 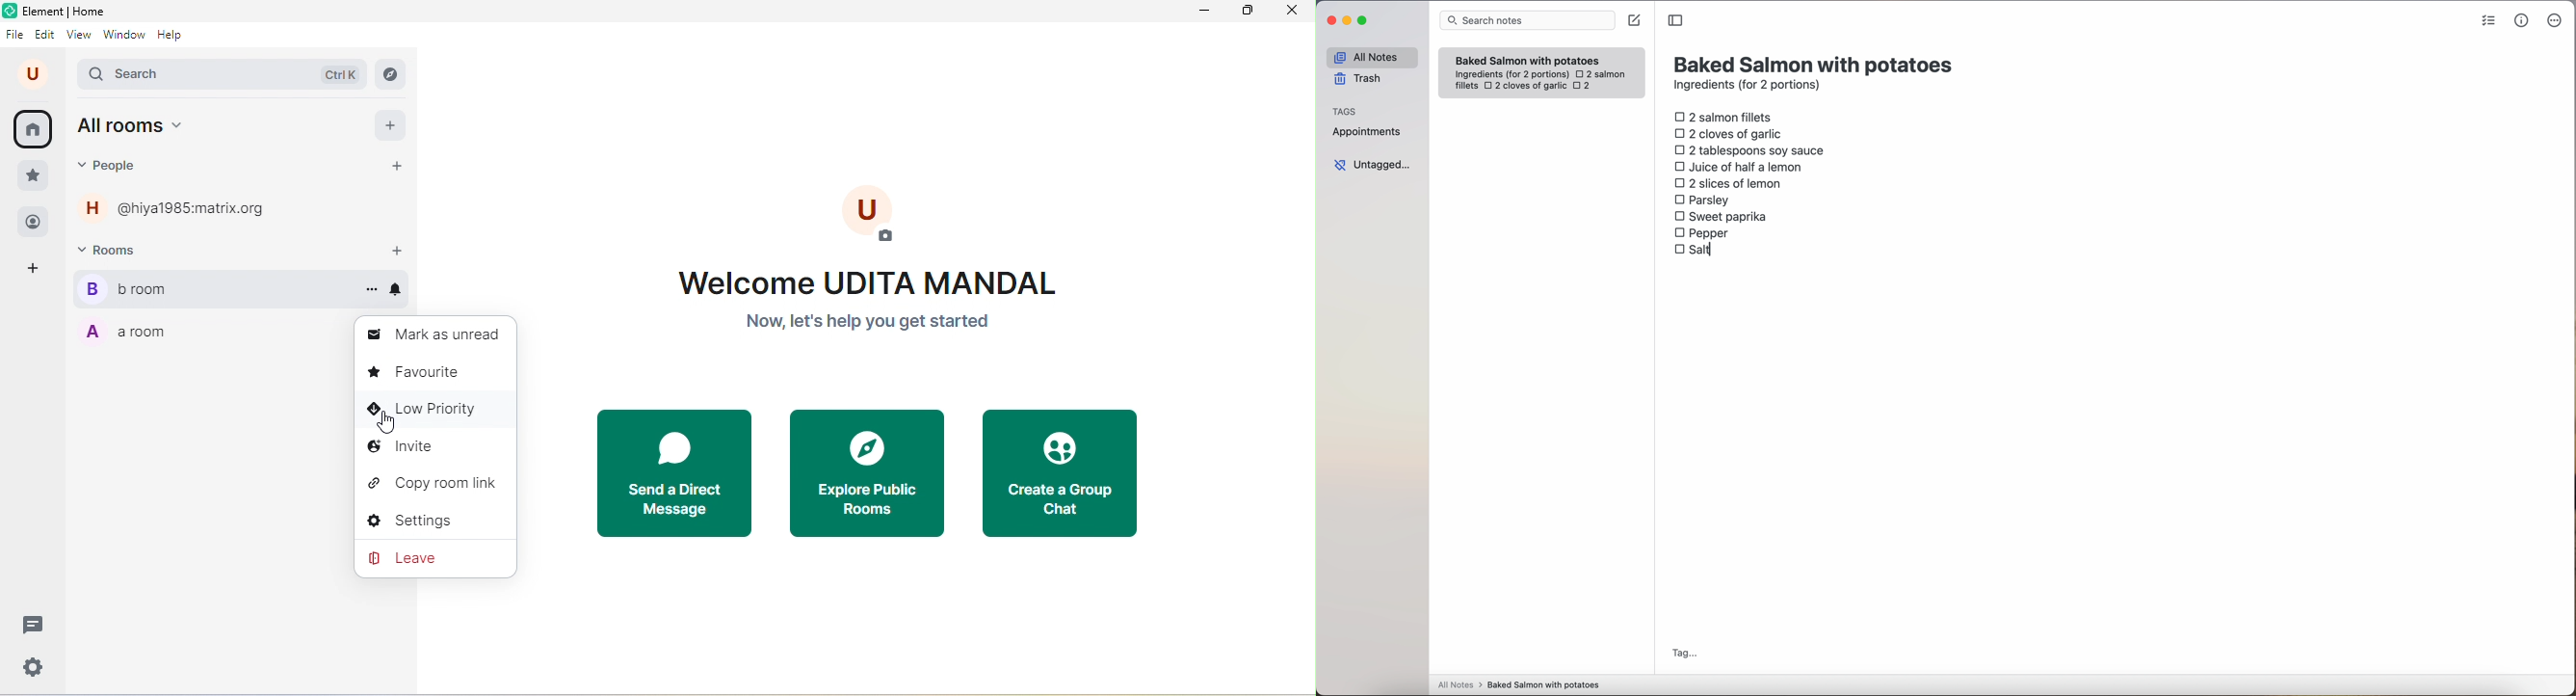 What do you see at coordinates (1201, 12) in the screenshot?
I see `minimize` at bounding box center [1201, 12].